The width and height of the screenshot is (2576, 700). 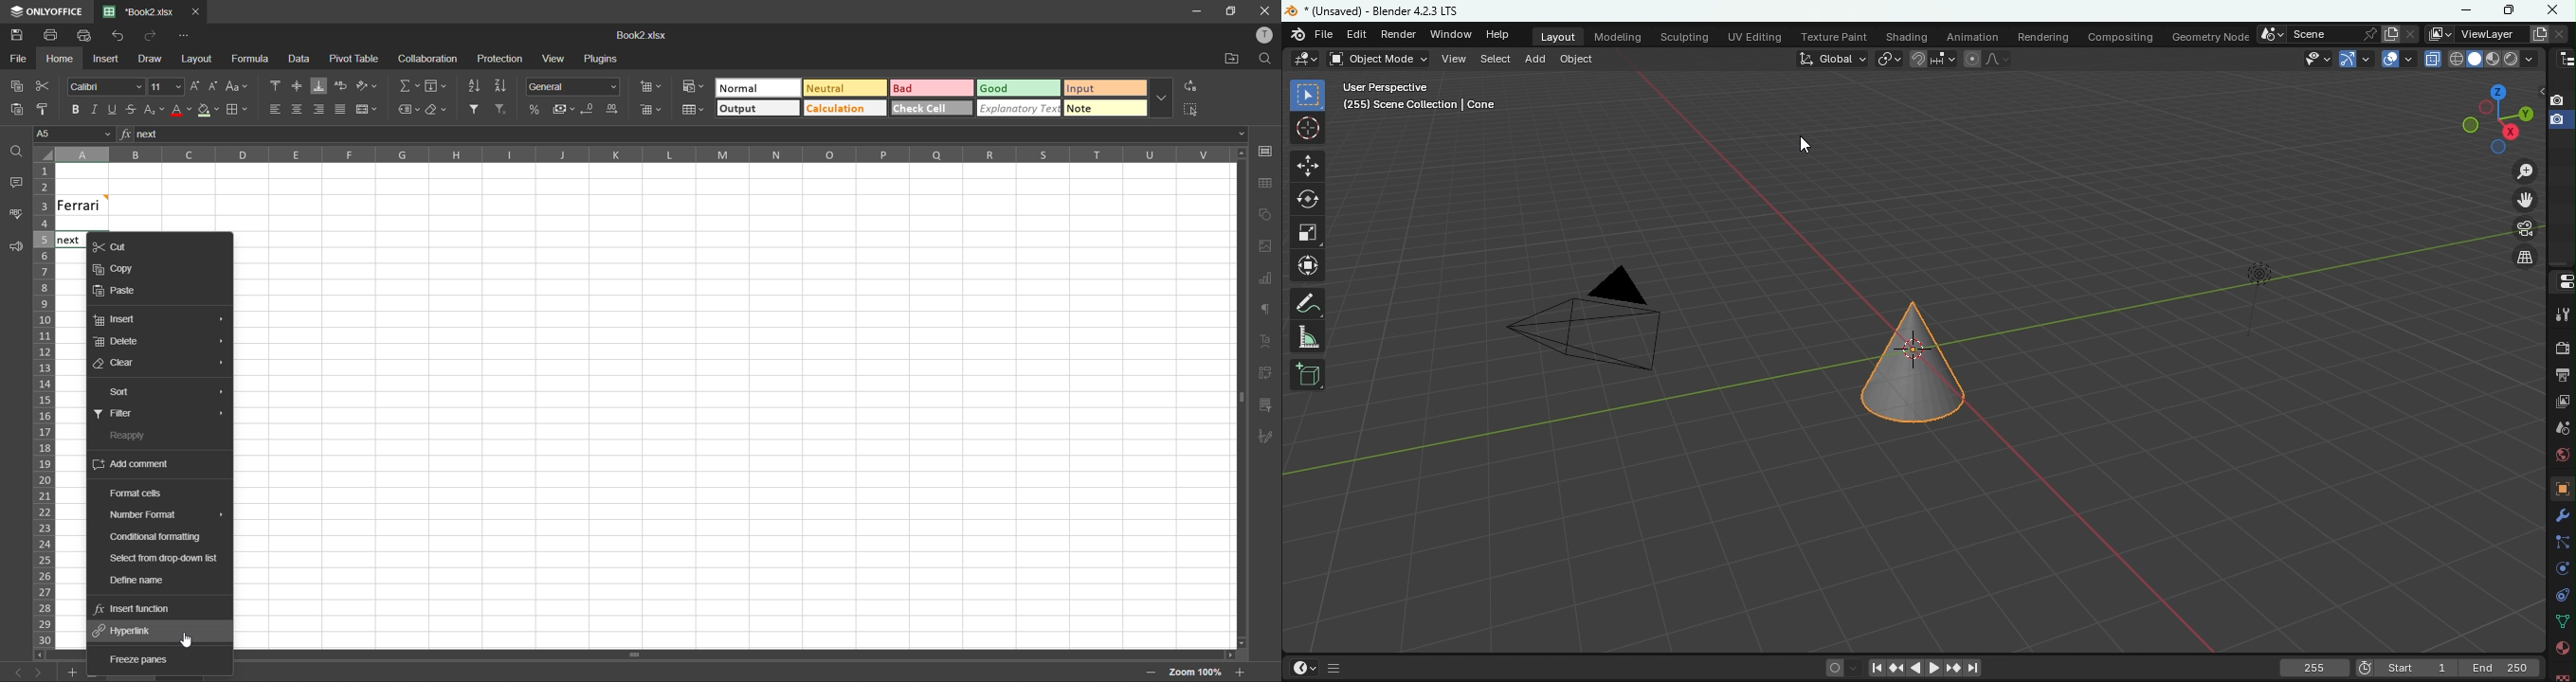 I want to click on change case, so click(x=238, y=86).